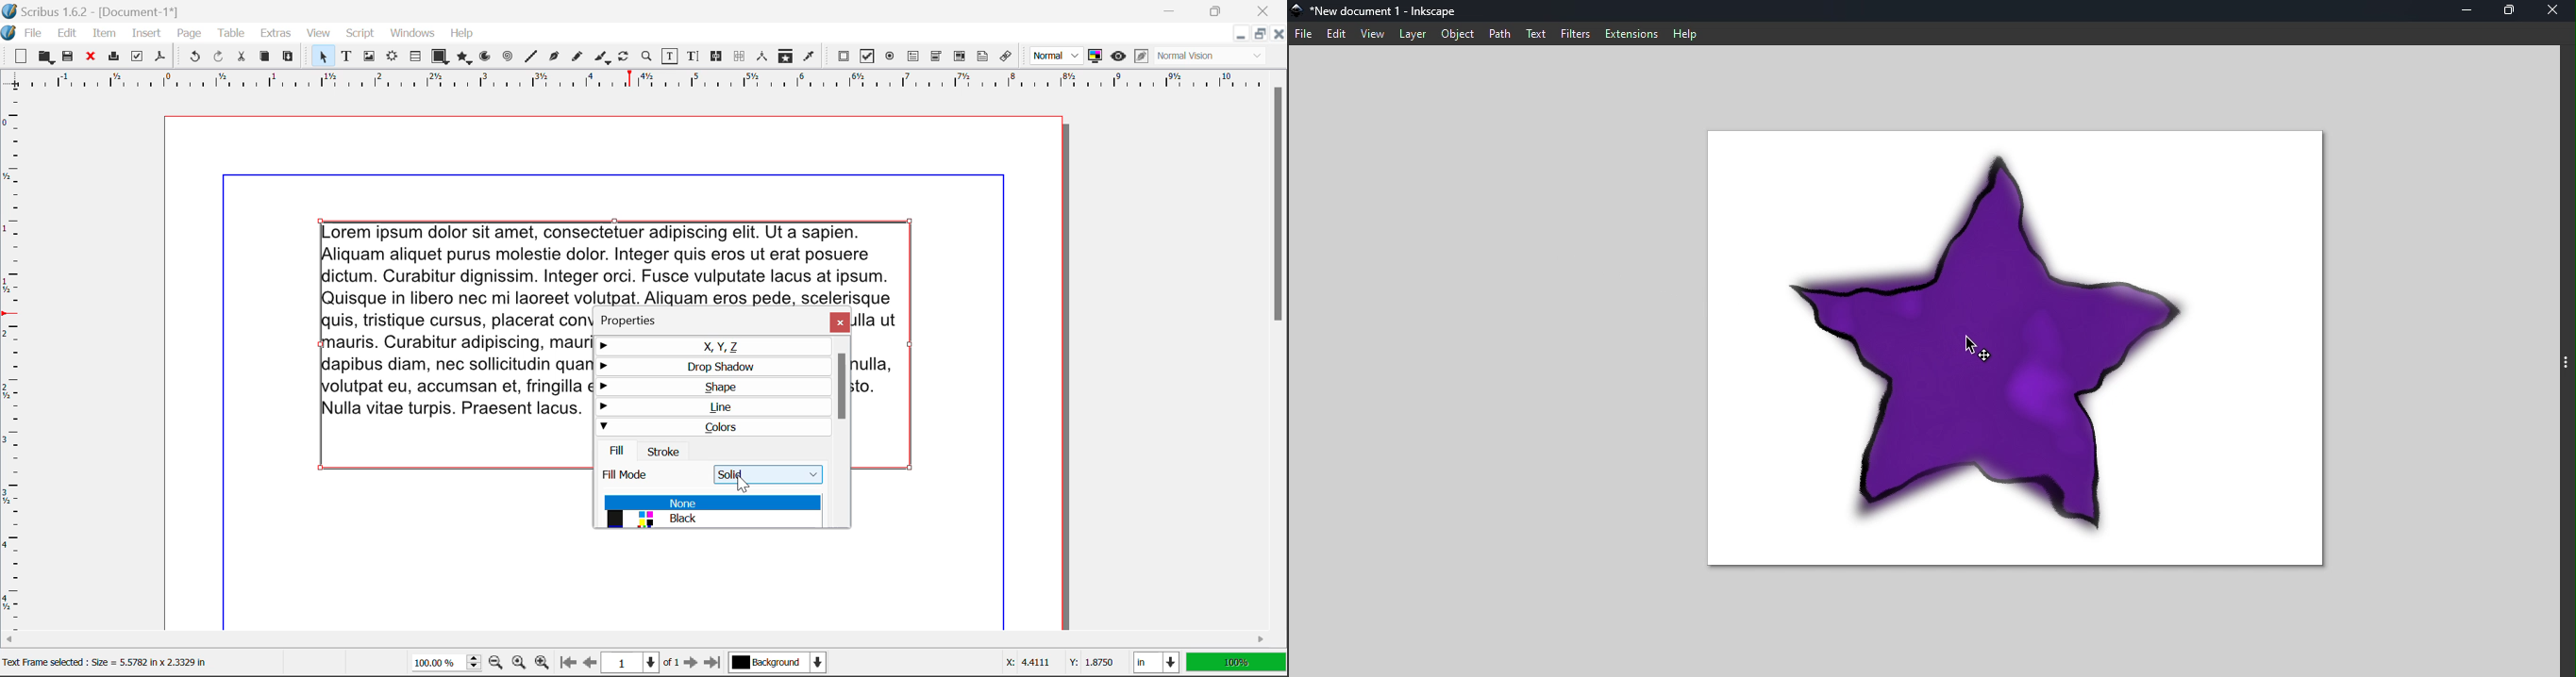 This screenshot has width=2576, height=700. What do you see at coordinates (641, 664) in the screenshot?
I see `Page 1 of 1` at bounding box center [641, 664].